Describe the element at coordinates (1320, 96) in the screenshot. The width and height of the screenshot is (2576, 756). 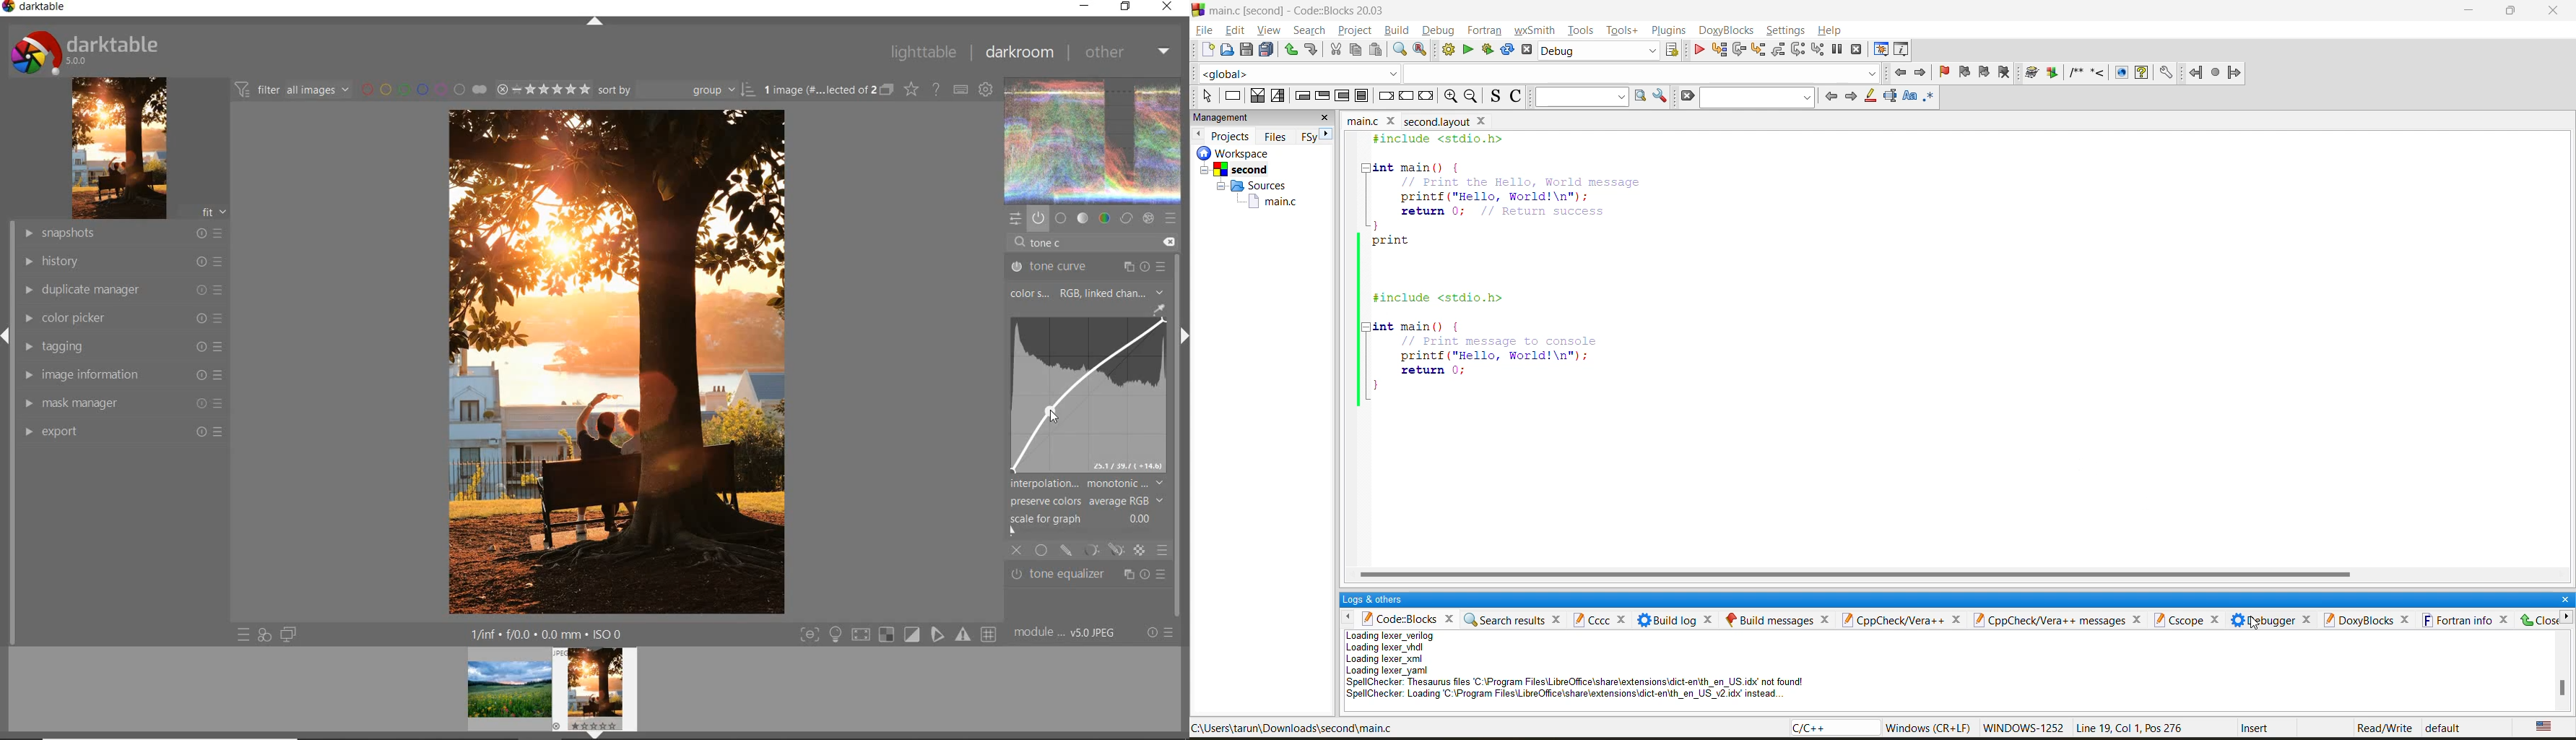
I see `exit condition loop` at that location.